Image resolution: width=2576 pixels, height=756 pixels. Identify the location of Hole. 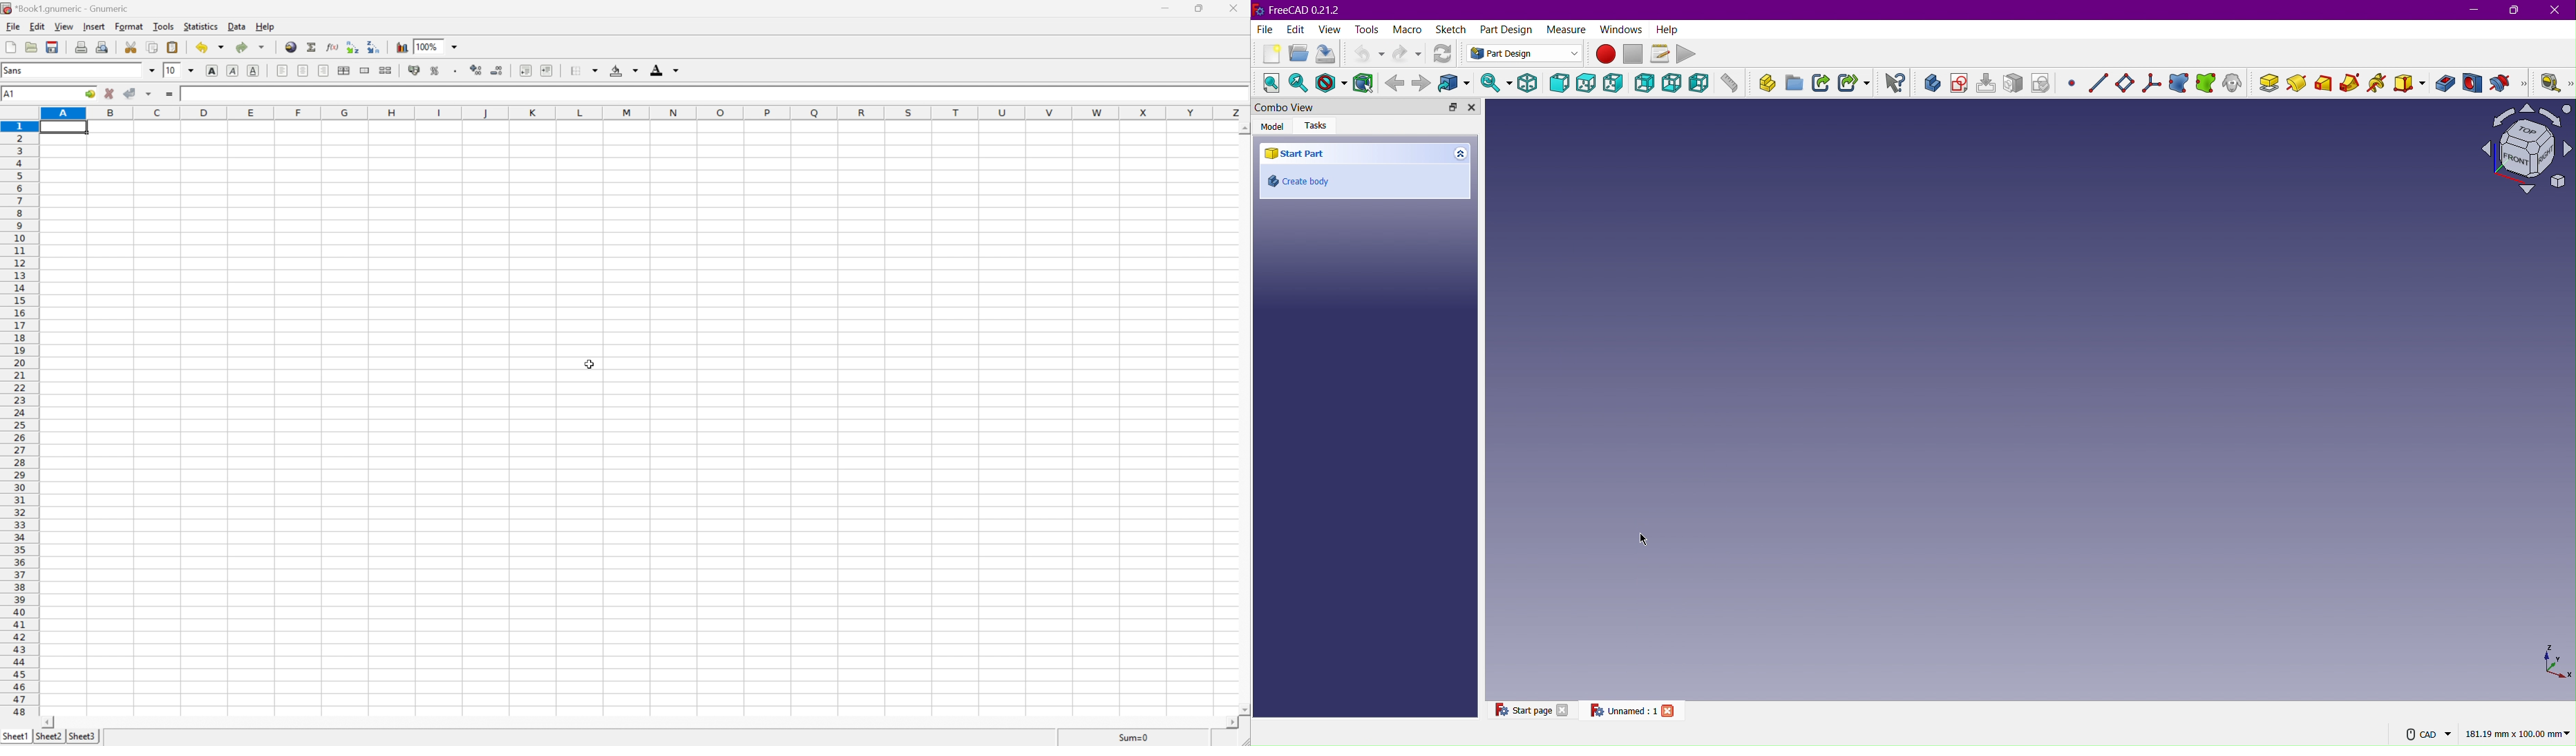
(2473, 85).